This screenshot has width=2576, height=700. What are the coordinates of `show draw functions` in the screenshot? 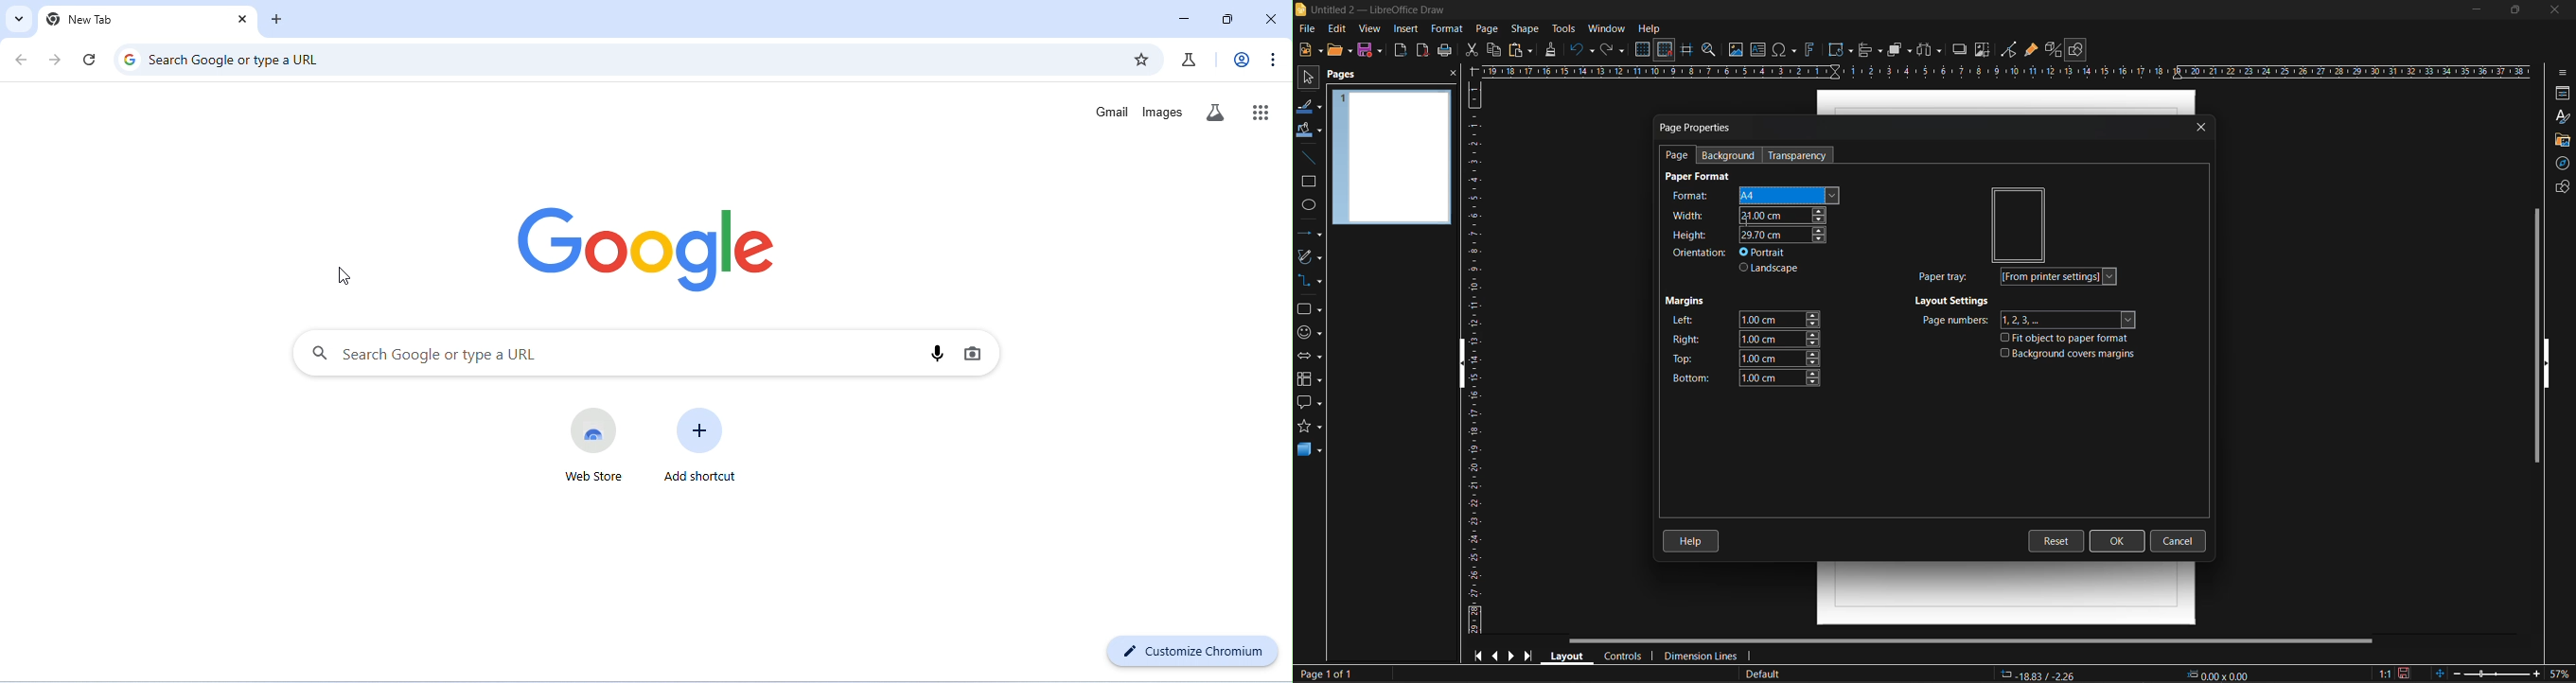 It's located at (2078, 49).